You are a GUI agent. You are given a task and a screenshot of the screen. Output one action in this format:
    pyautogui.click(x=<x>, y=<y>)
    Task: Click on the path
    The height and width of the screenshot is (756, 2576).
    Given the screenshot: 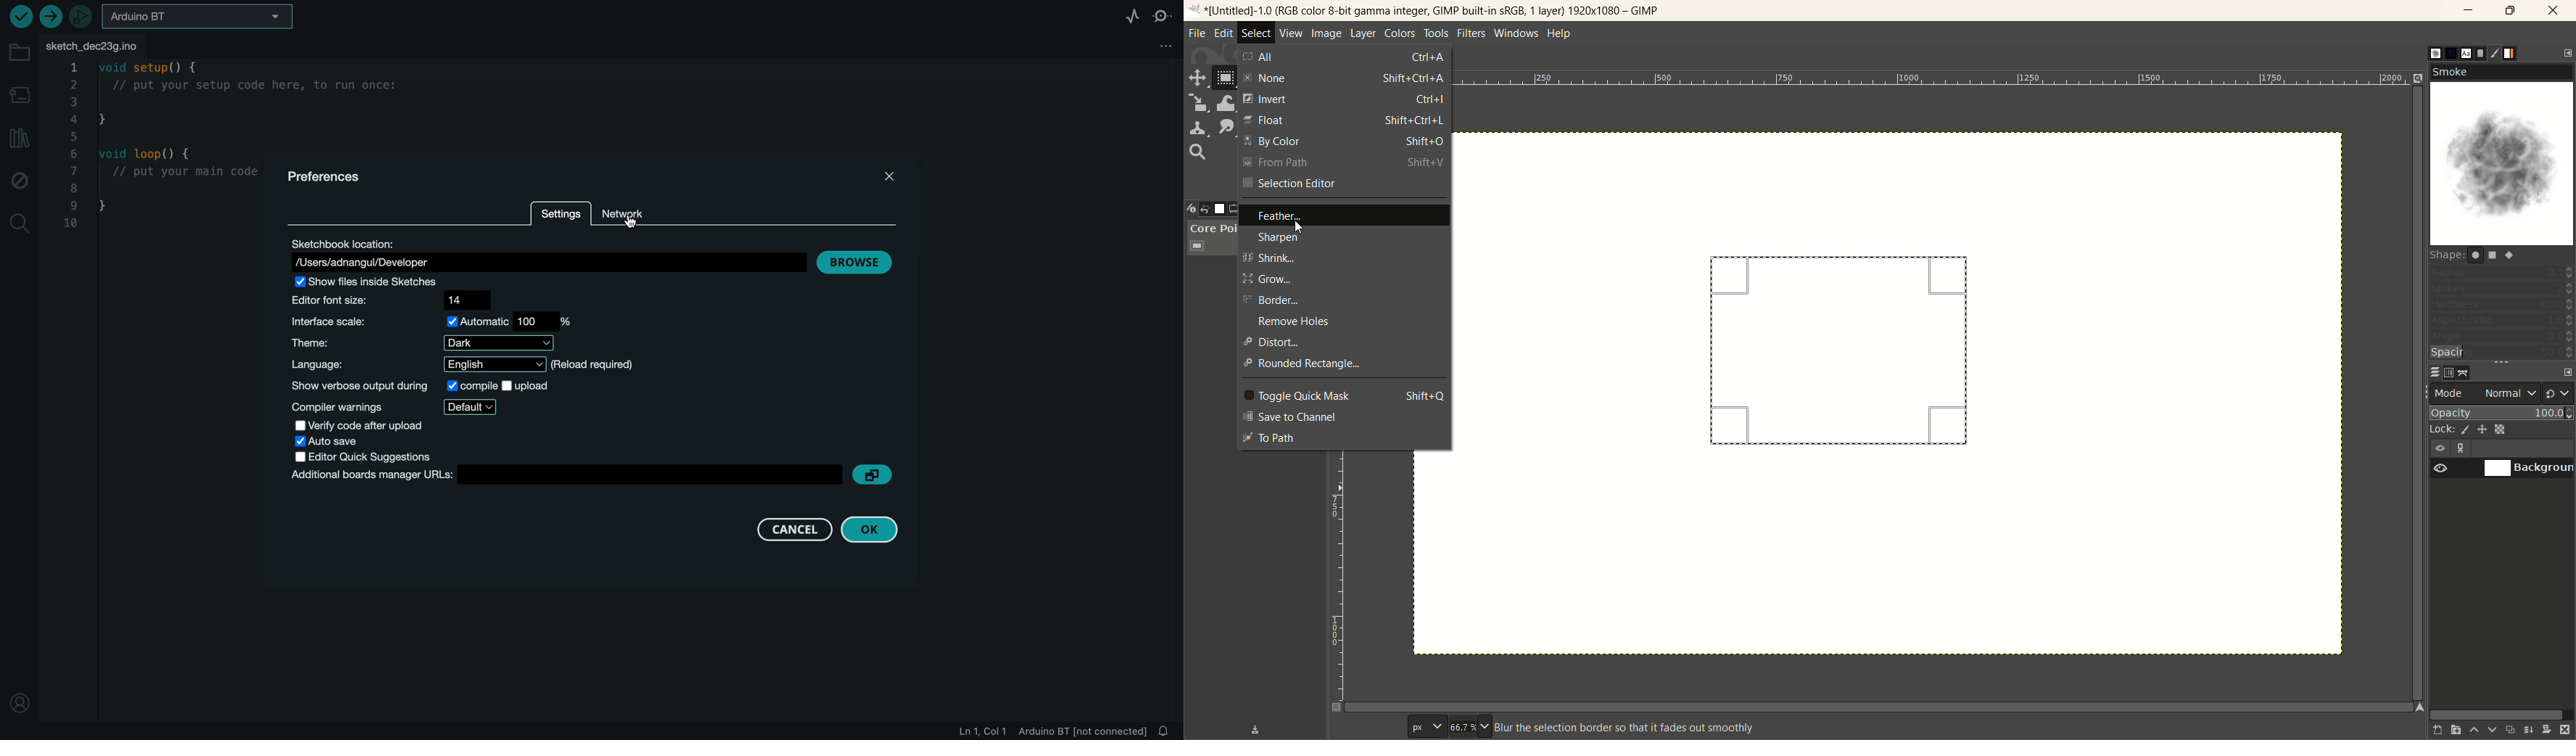 What is the action you would take?
    pyautogui.click(x=2464, y=372)
    